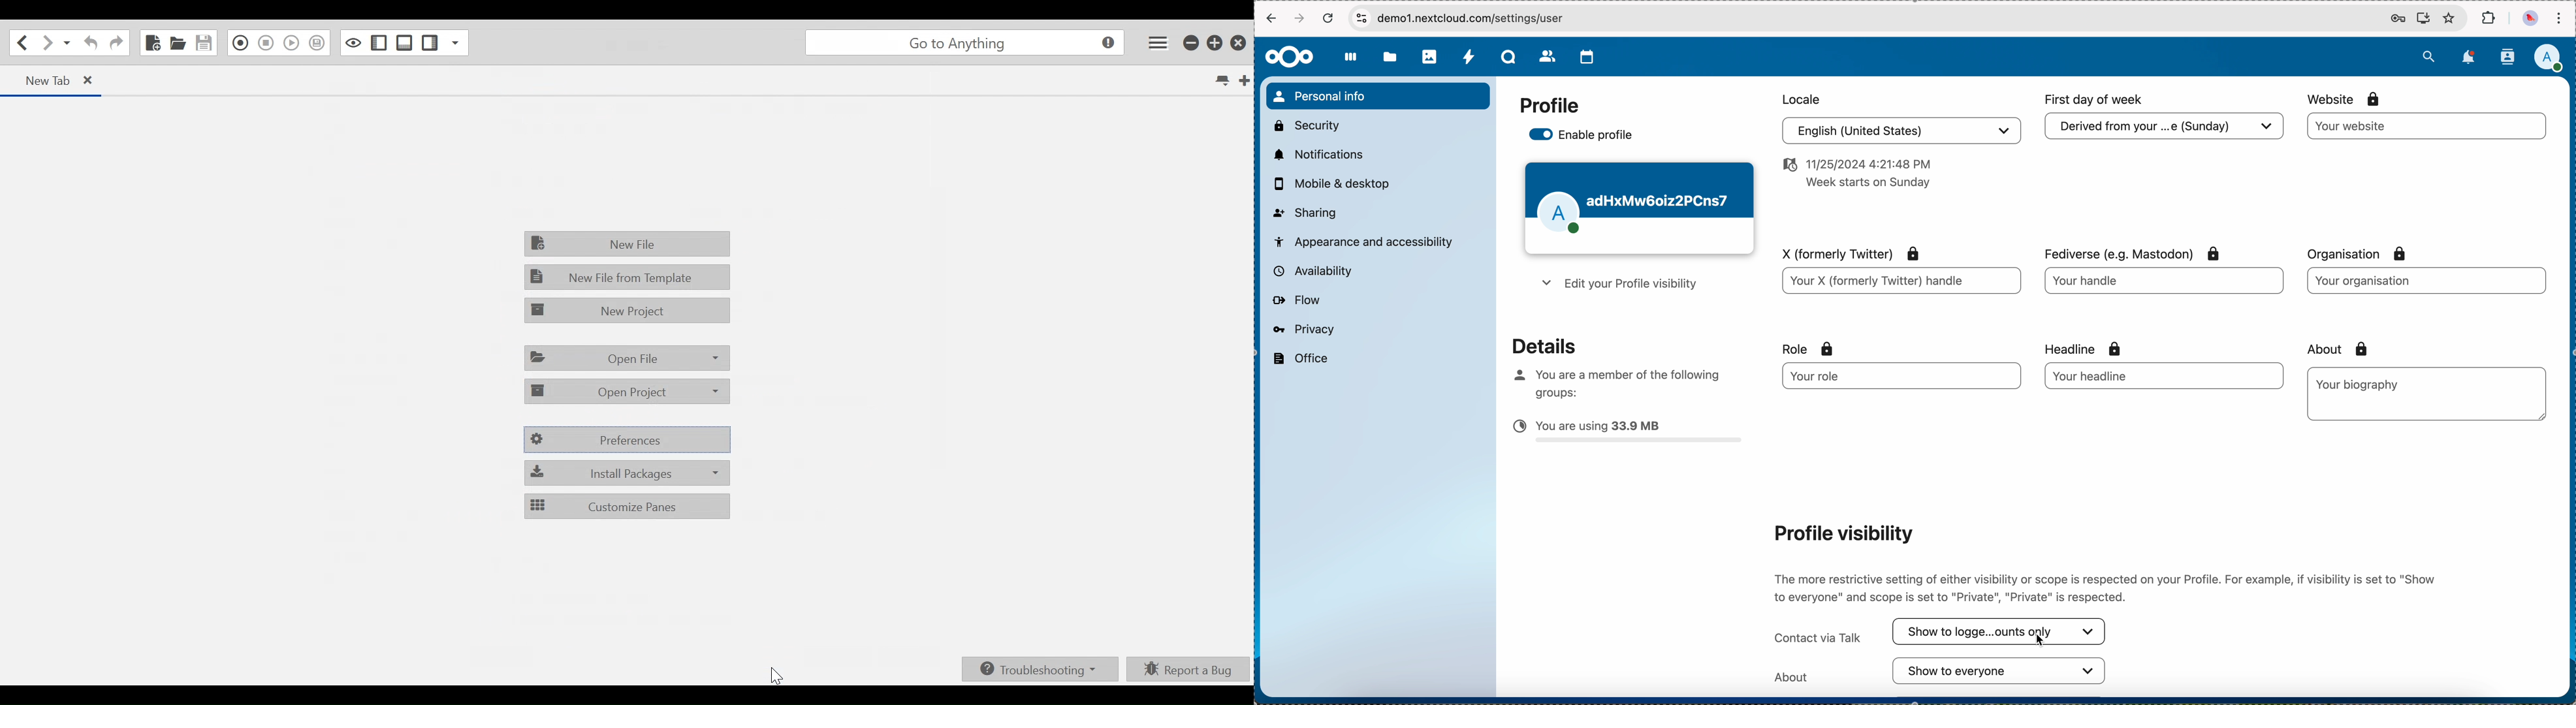 The height and width of the screenshot is (728, 2576). What do you see at coordinates (626, 392) in the screenshot?
I see `Open Project` at bounding box center [626, 392].